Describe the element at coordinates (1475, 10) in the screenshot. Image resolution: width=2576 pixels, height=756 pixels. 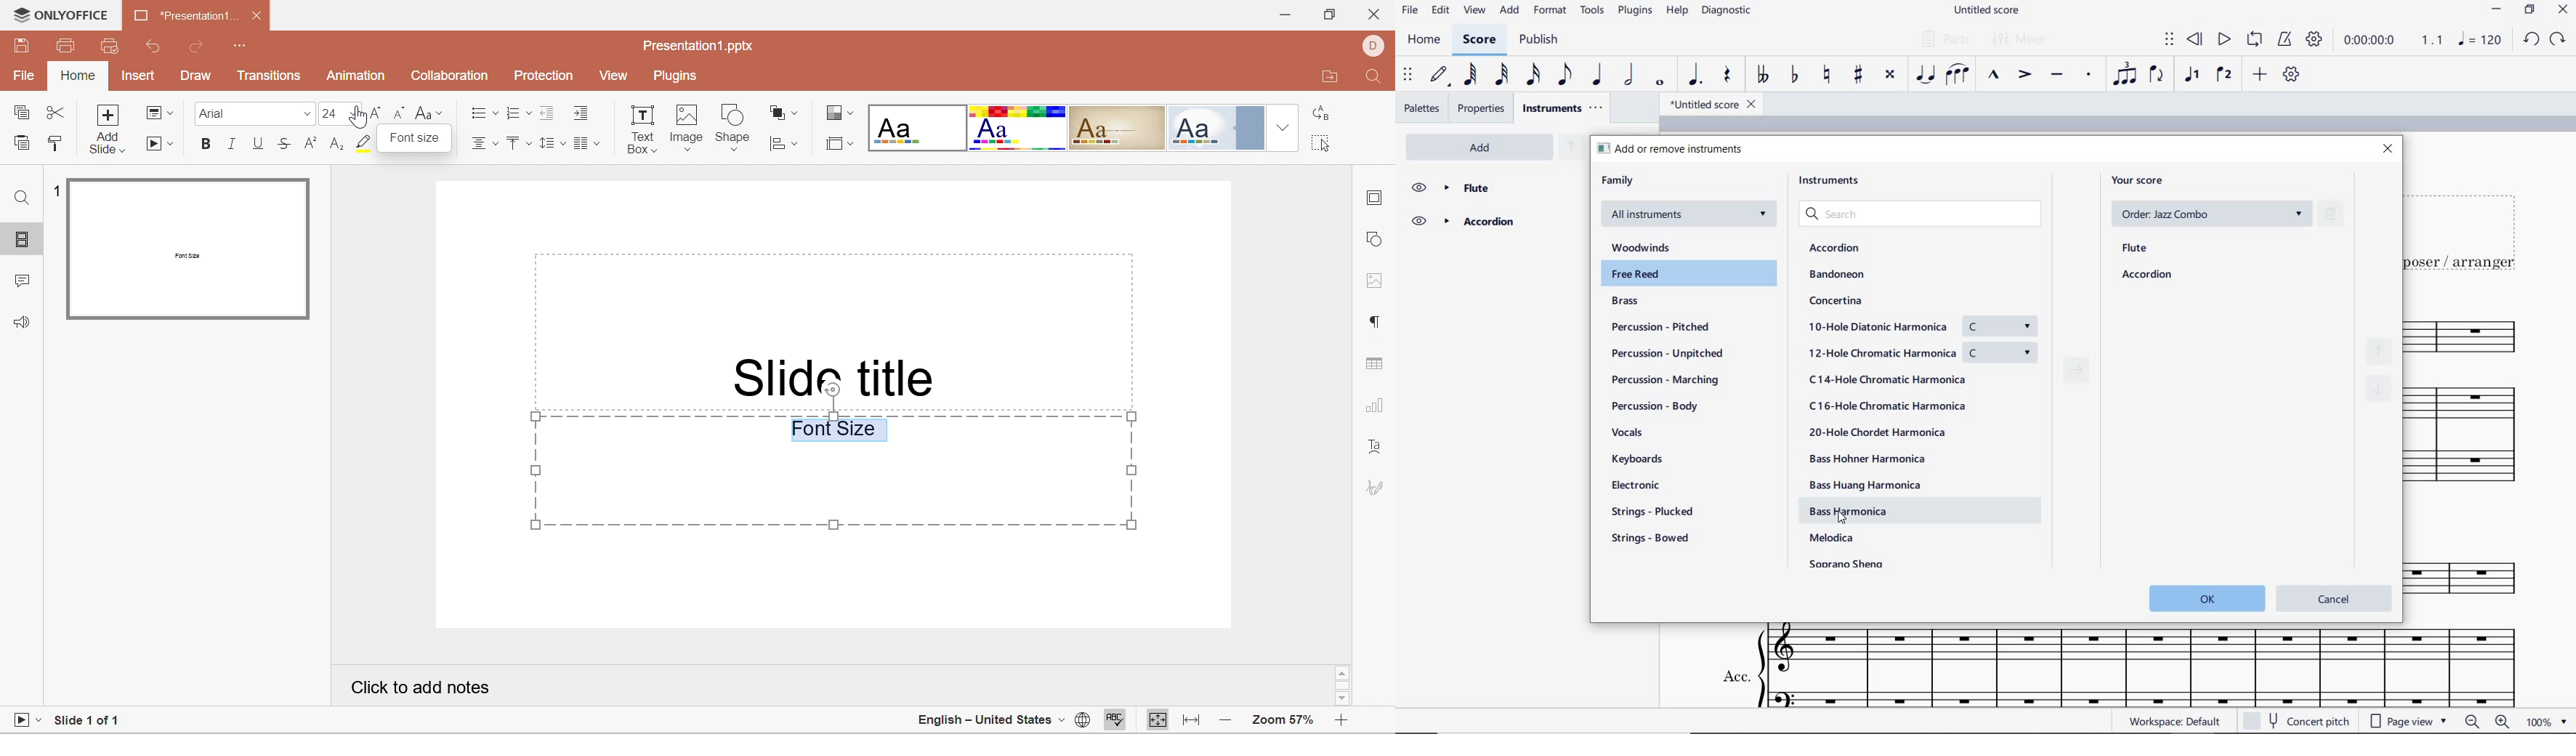
I see `VIEW` at that location.